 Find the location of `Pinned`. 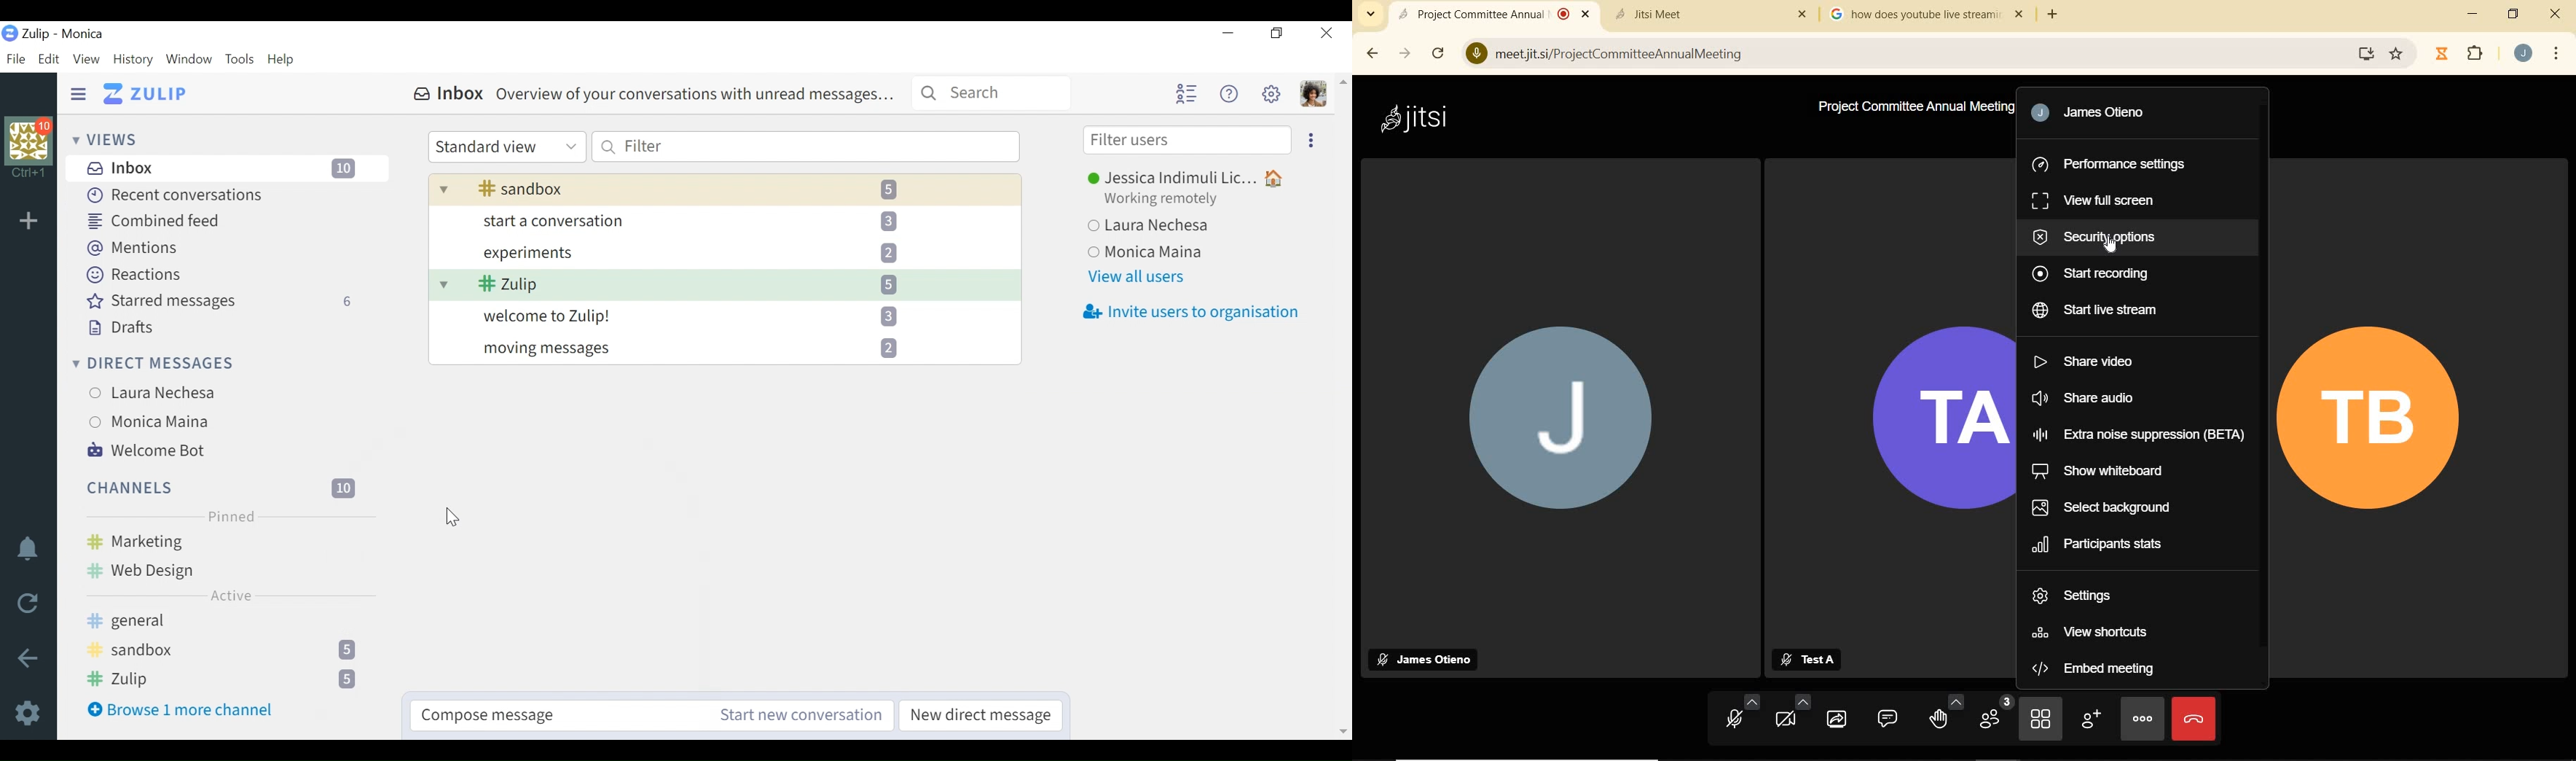

Pinned is located at coordinates (229, 516).